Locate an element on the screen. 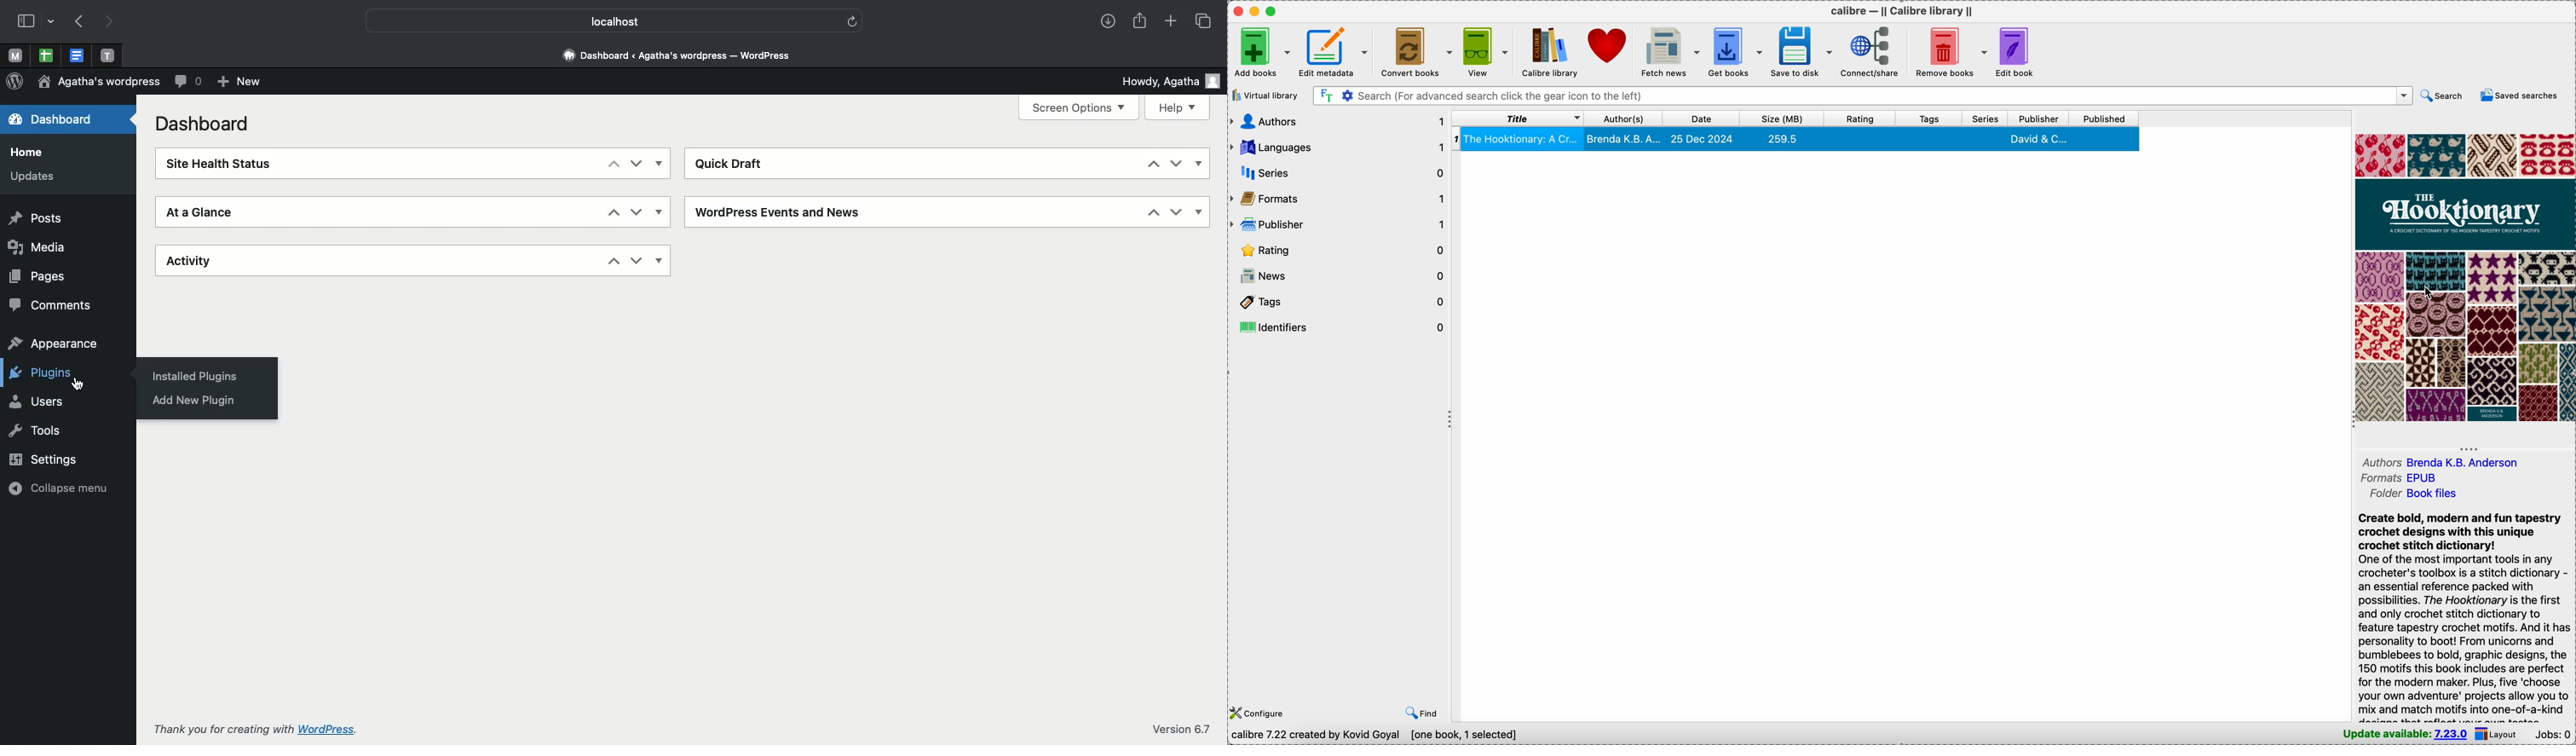 Image resolution: width=2576 pixels, height=756 pixels. drop-down is located at coordinates (50, 23).